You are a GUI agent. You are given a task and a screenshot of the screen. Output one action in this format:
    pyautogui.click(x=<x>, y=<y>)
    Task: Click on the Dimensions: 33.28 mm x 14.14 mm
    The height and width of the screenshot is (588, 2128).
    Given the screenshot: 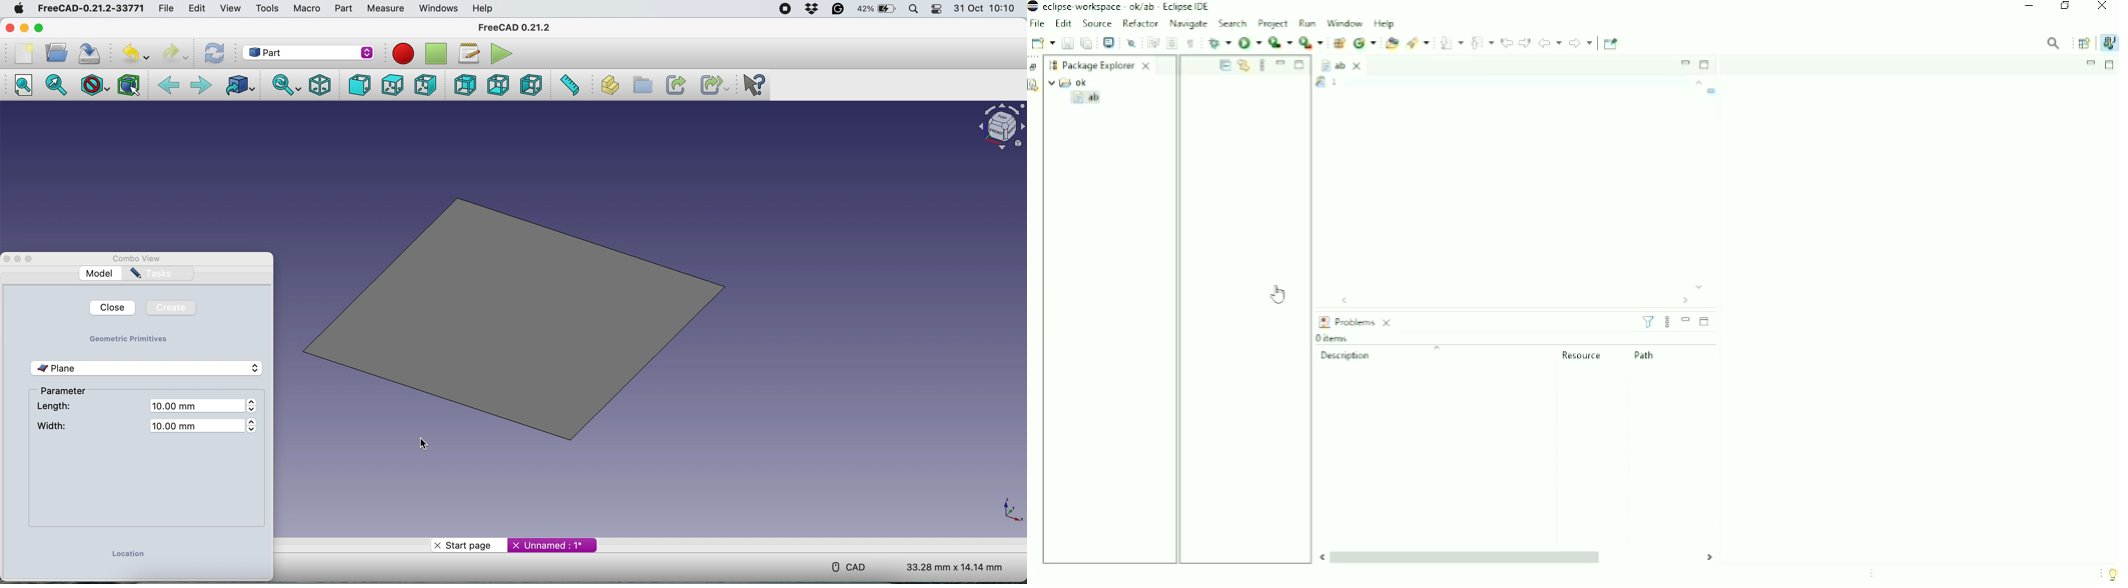 What is the action you would take?
    pyautogui.click(x=950, y=566)
    